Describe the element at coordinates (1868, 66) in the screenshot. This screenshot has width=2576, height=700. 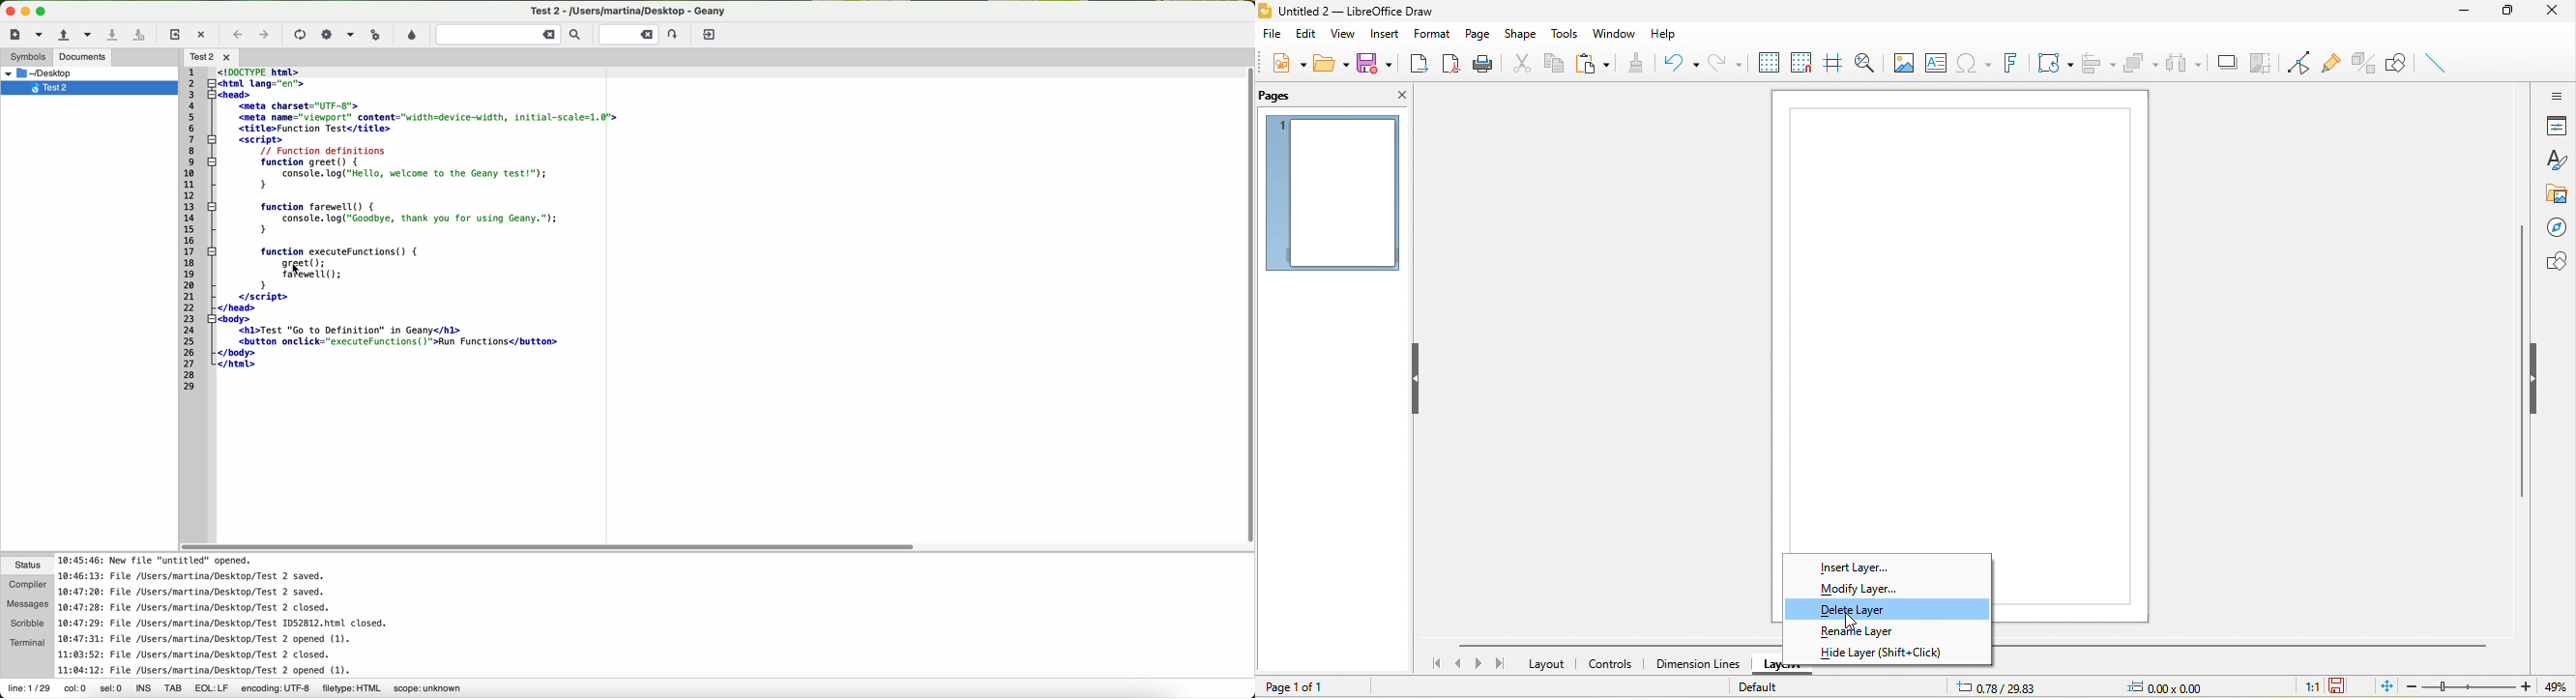
I see `zoom and pan` at that location.